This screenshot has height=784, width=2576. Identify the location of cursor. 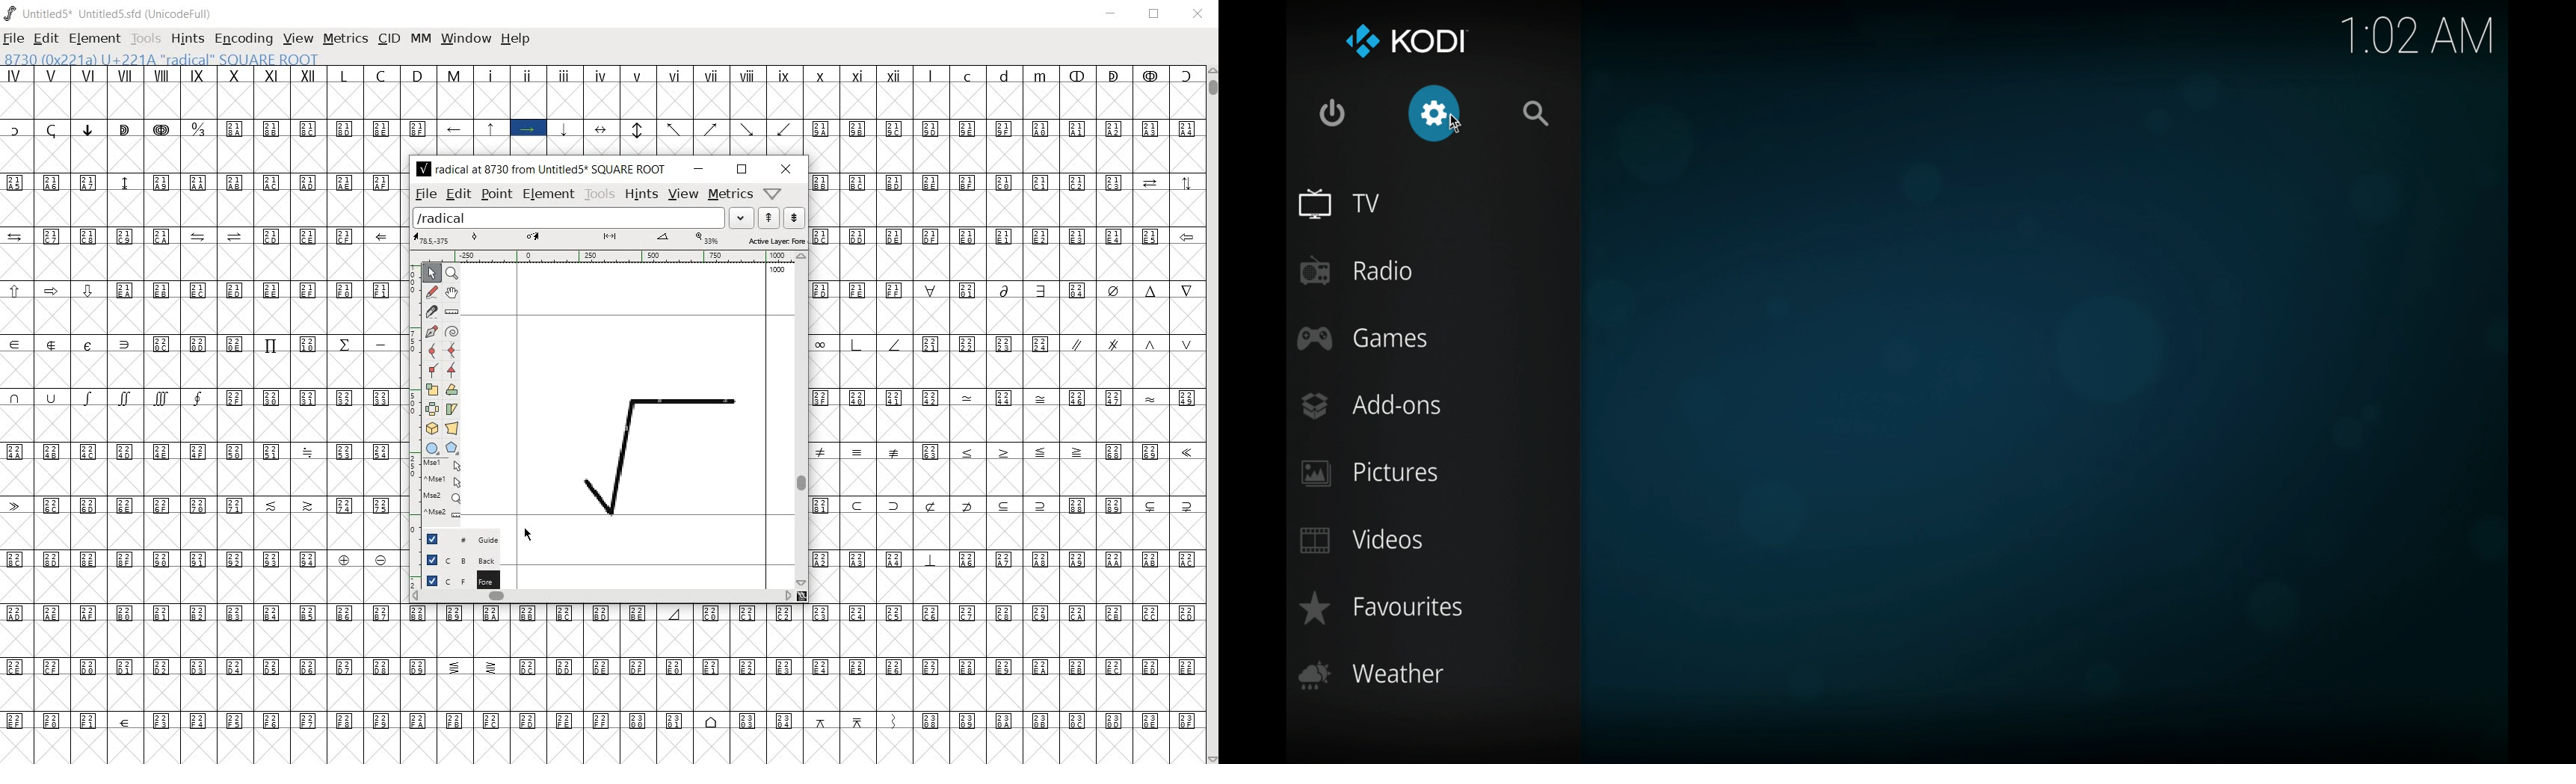
(1458, 132).